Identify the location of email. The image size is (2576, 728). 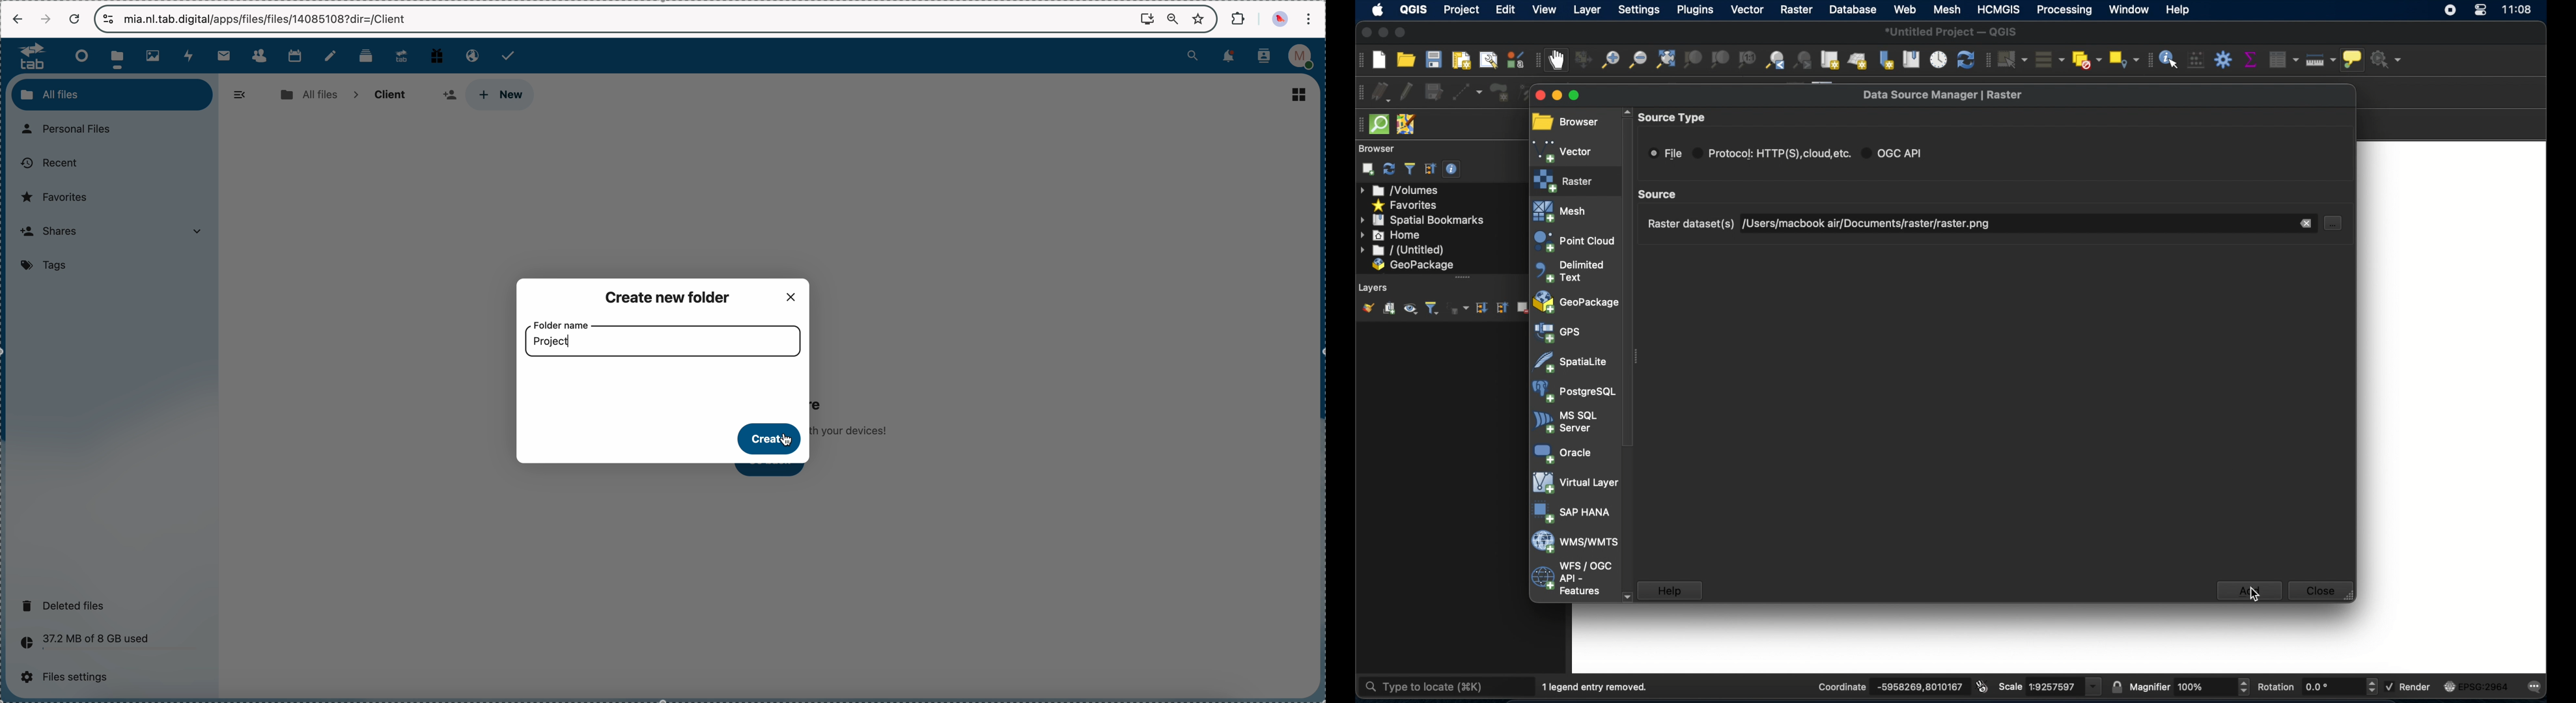
(470, 54).